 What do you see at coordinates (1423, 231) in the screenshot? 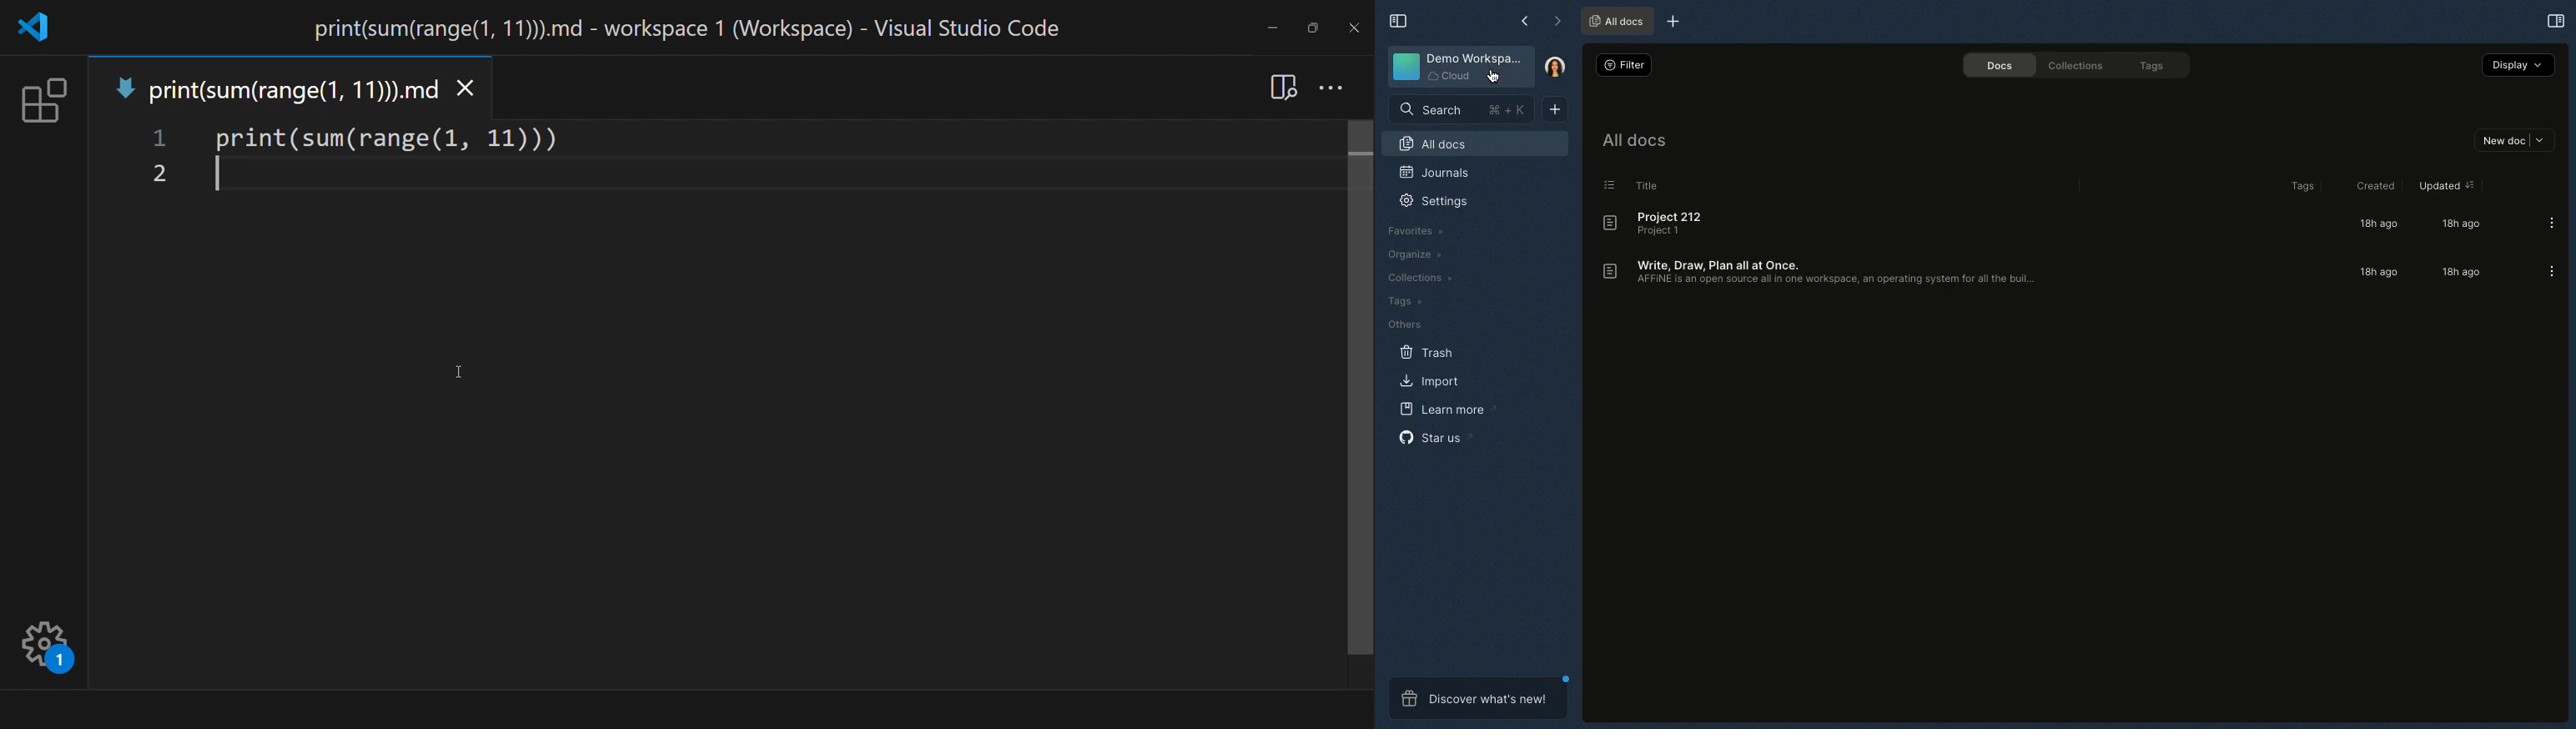
I see `Favorites` at bounding box center [1423, 231].